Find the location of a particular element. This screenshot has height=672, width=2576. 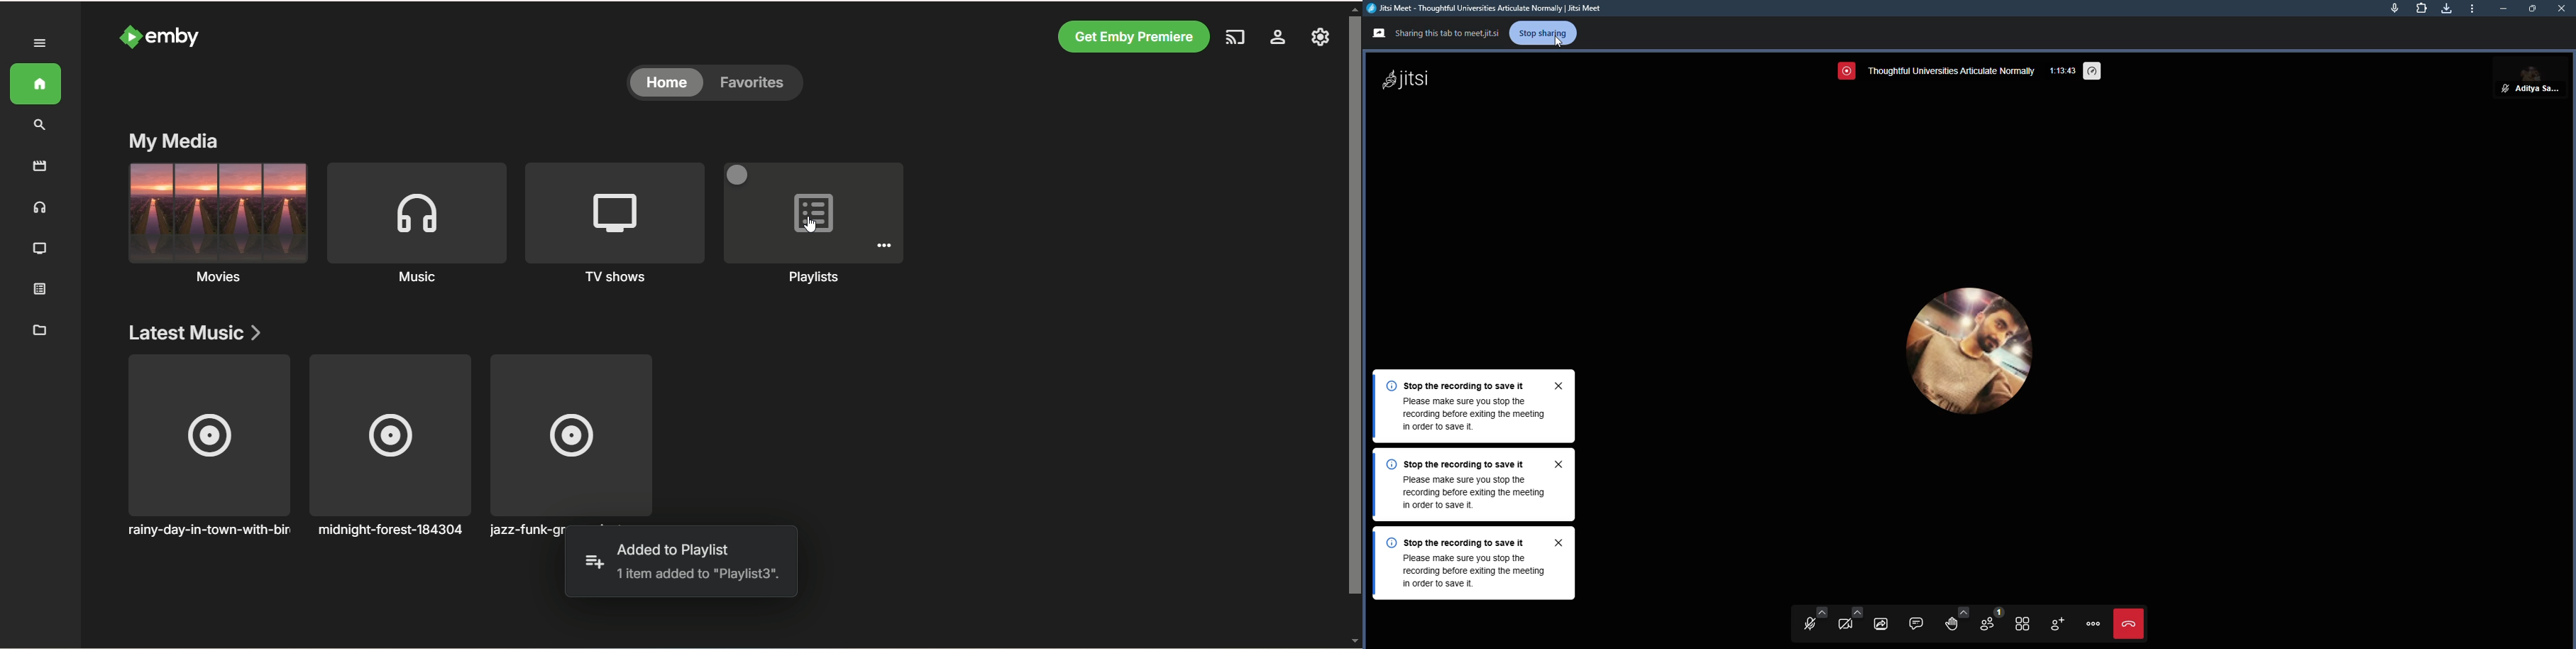

Please make sure you stop therecording before exiting the meeting in order to save it is located at coordinates (1466, 494).